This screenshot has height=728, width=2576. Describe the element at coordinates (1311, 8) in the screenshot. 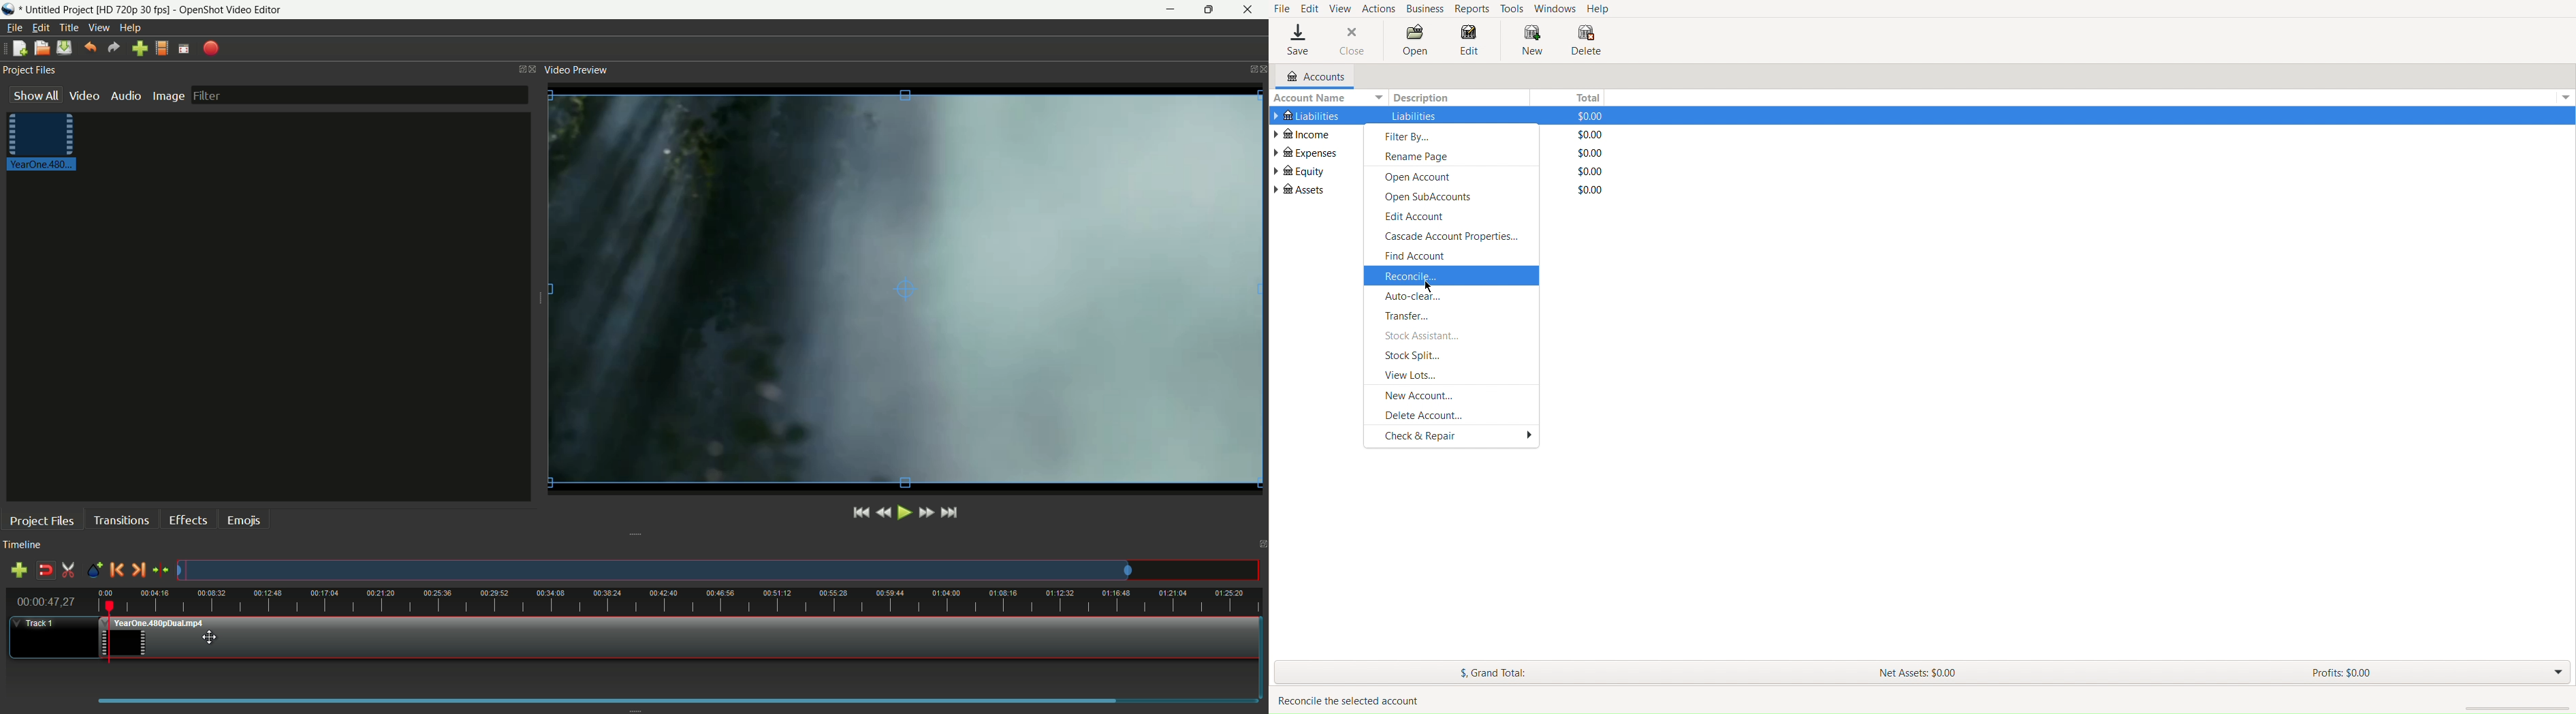

I see `Edit` at that location.